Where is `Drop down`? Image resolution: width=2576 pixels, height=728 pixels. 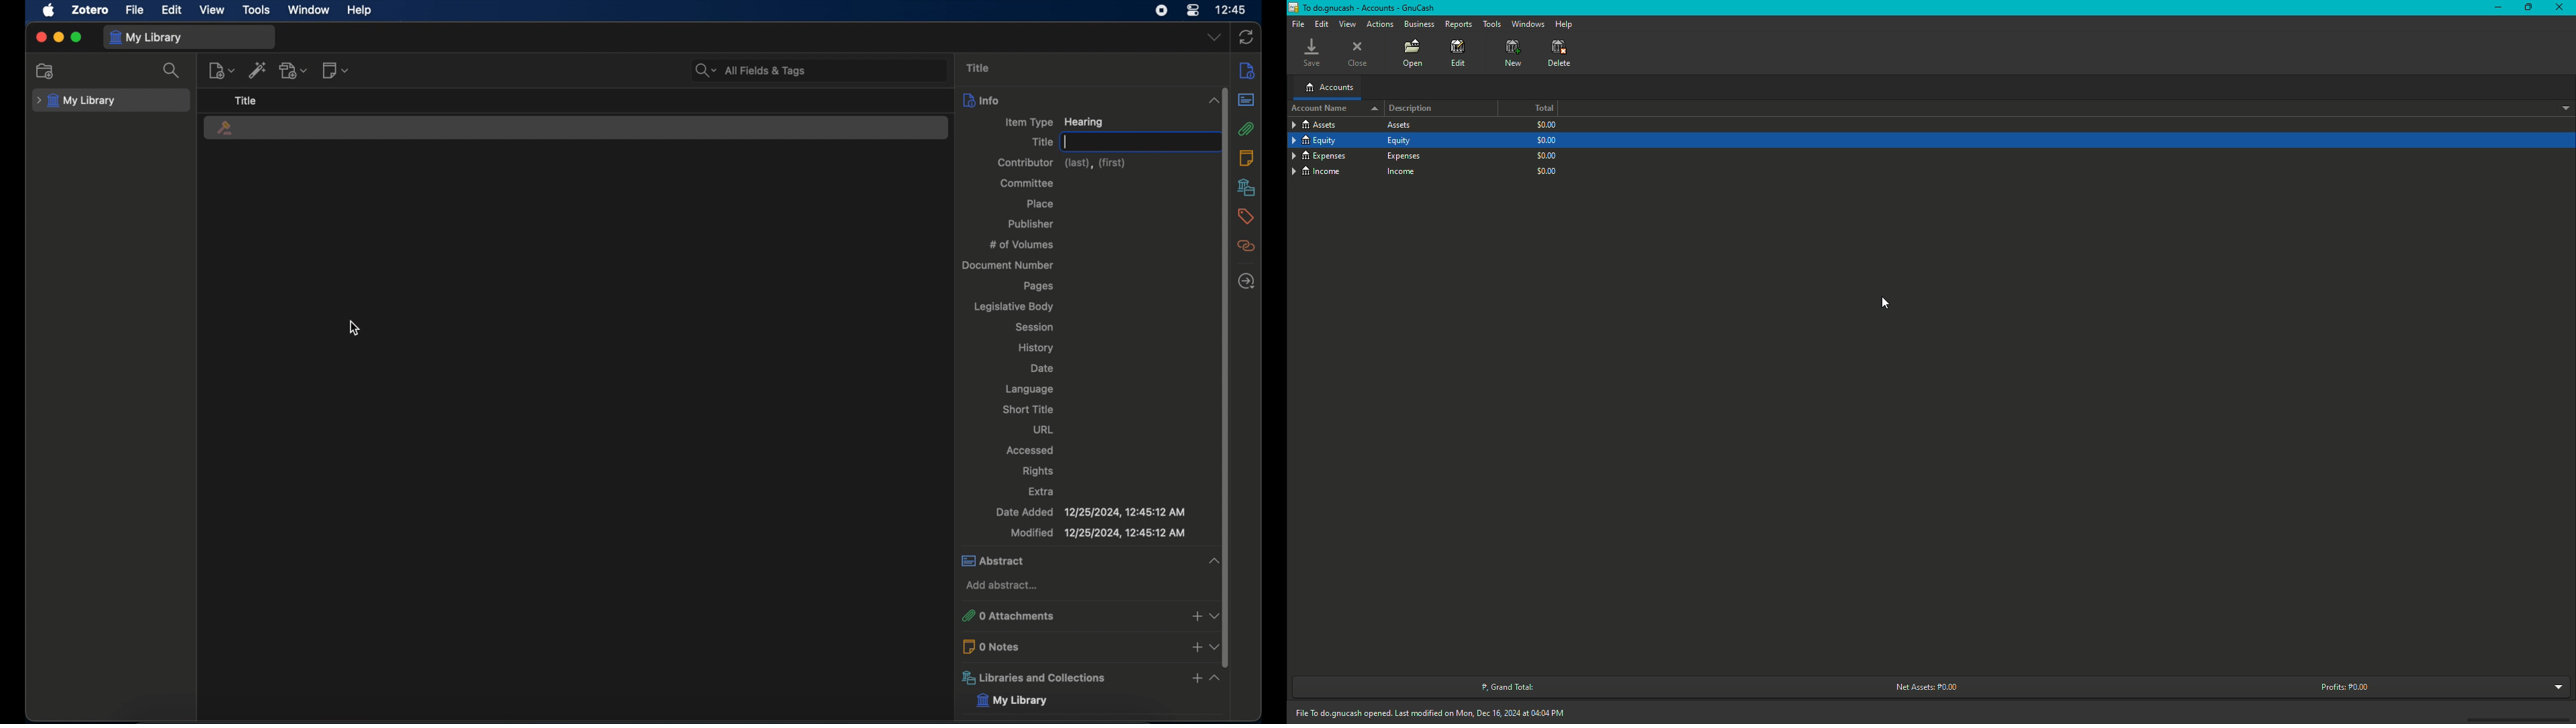 Drop down is located at coordinates (2563, 107).